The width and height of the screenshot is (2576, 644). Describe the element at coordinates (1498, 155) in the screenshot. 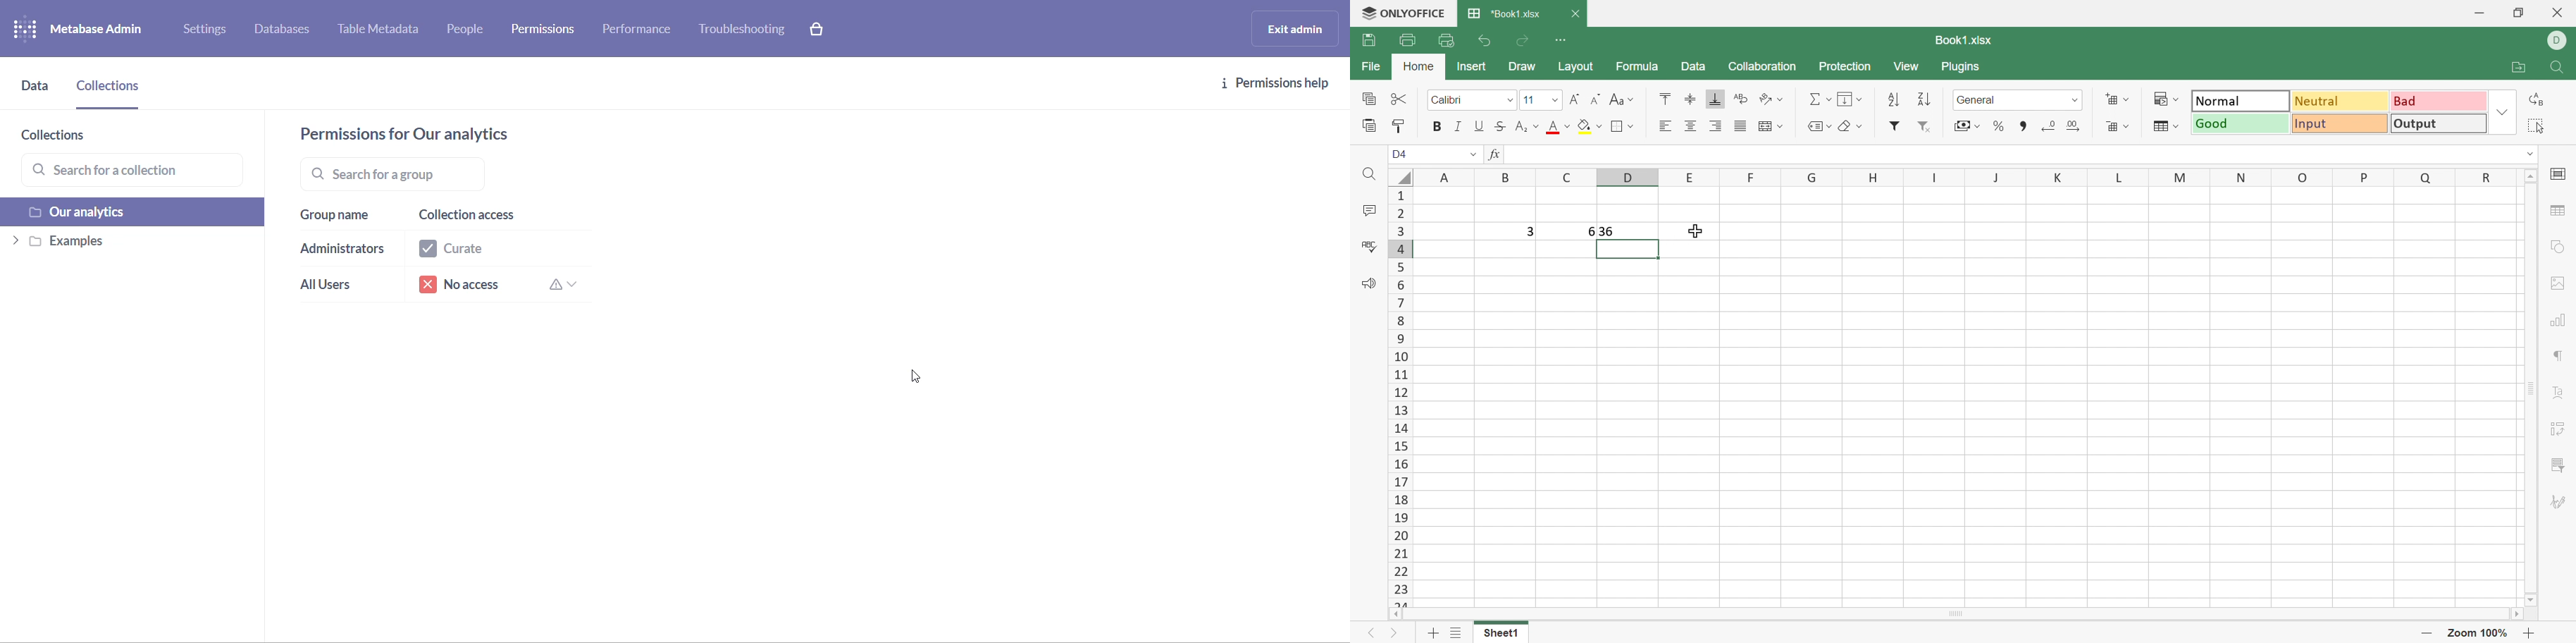

I see `fx` at that location.